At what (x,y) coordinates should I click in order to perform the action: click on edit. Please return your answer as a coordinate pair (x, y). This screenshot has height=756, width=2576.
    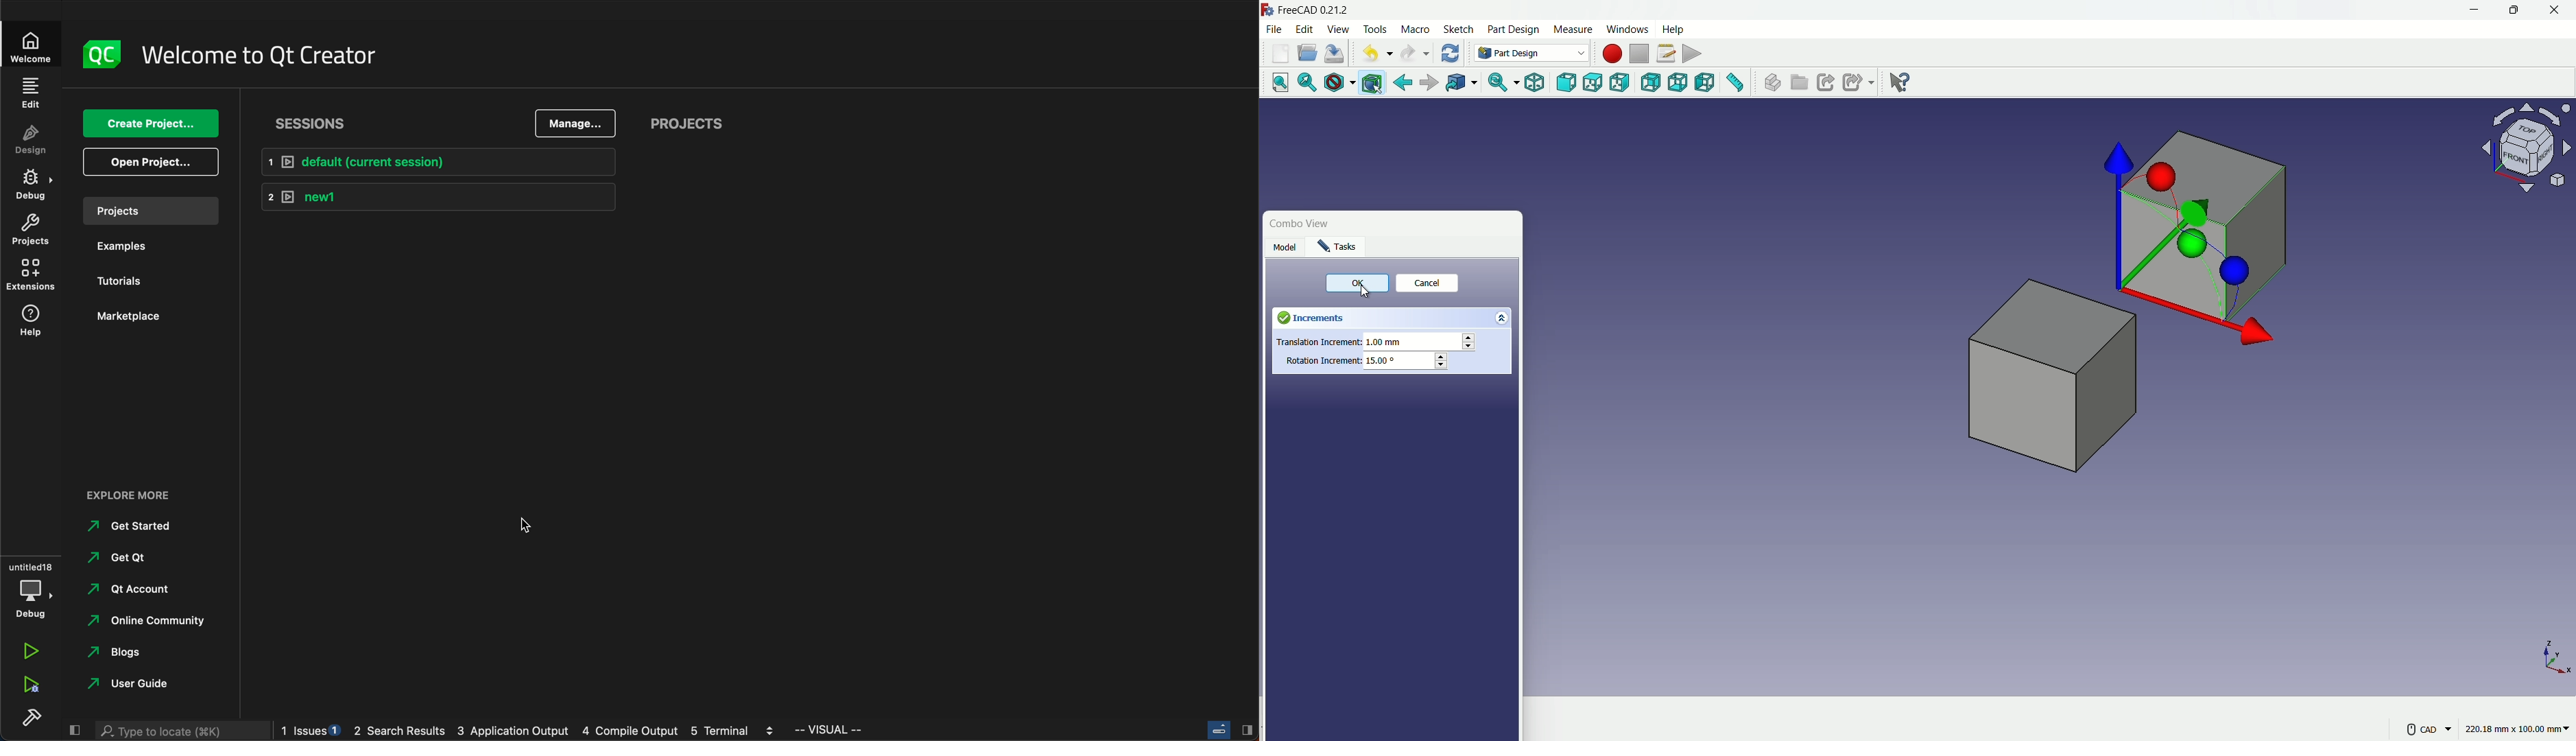
    Looking at the image, I should click on (1306, 29).